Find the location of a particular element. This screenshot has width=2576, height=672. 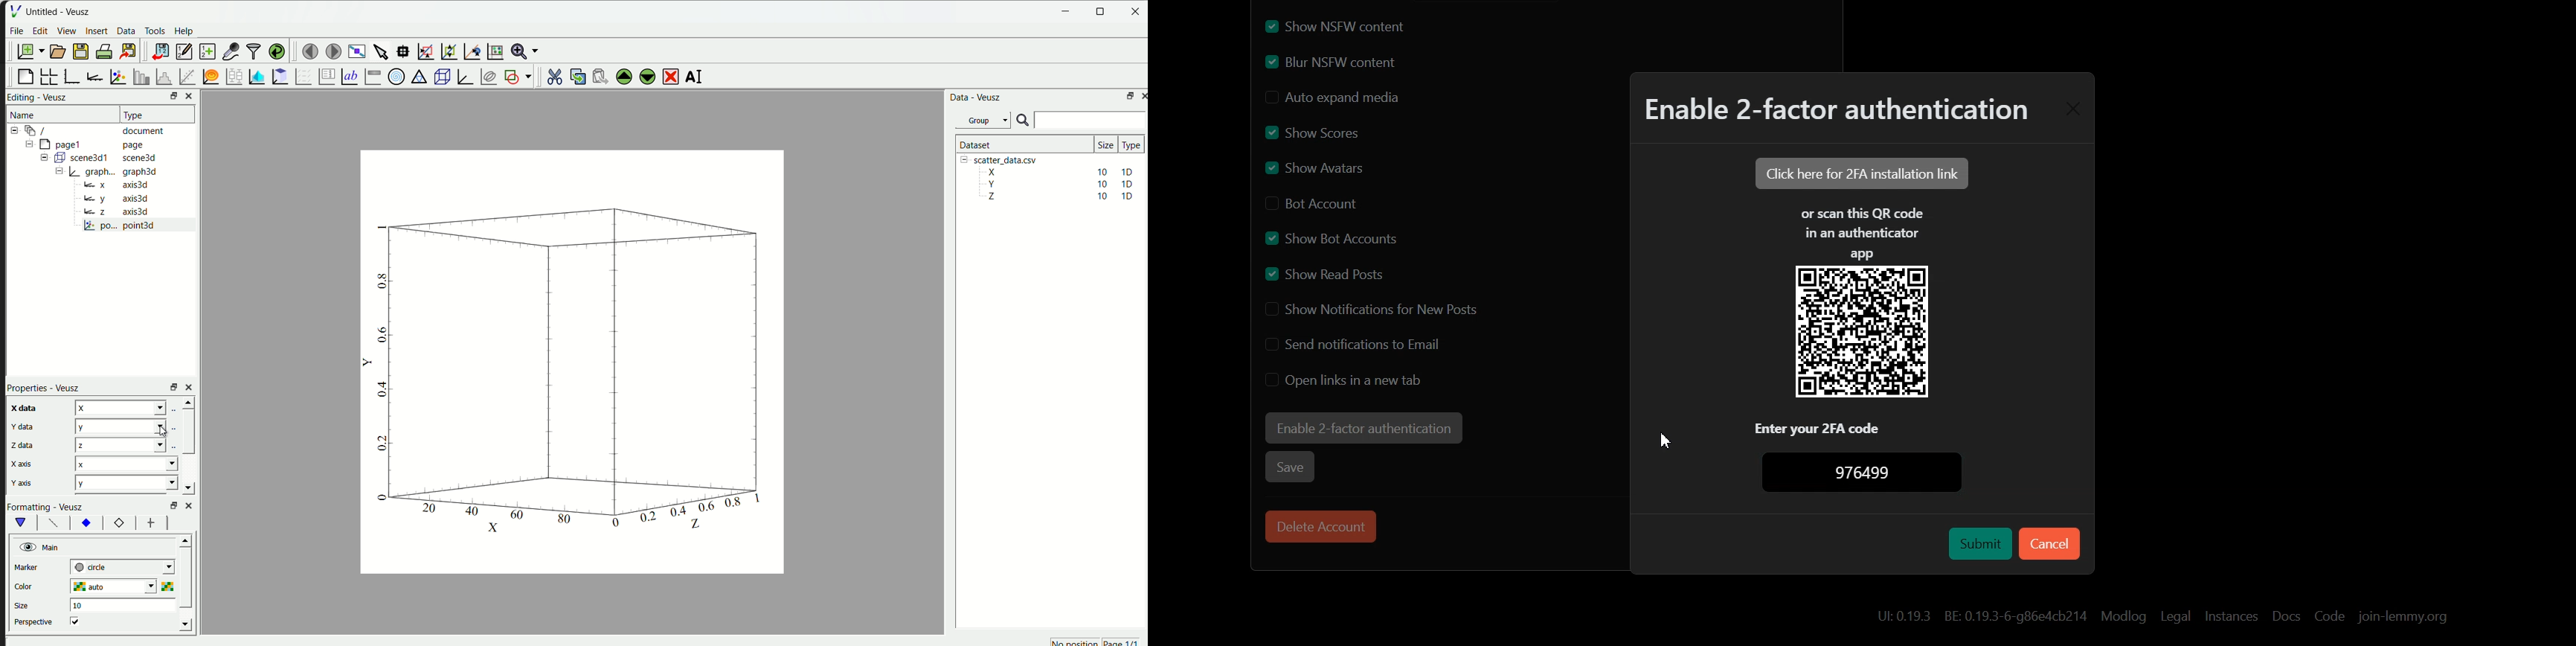

font is located at coordinates (151, 523).